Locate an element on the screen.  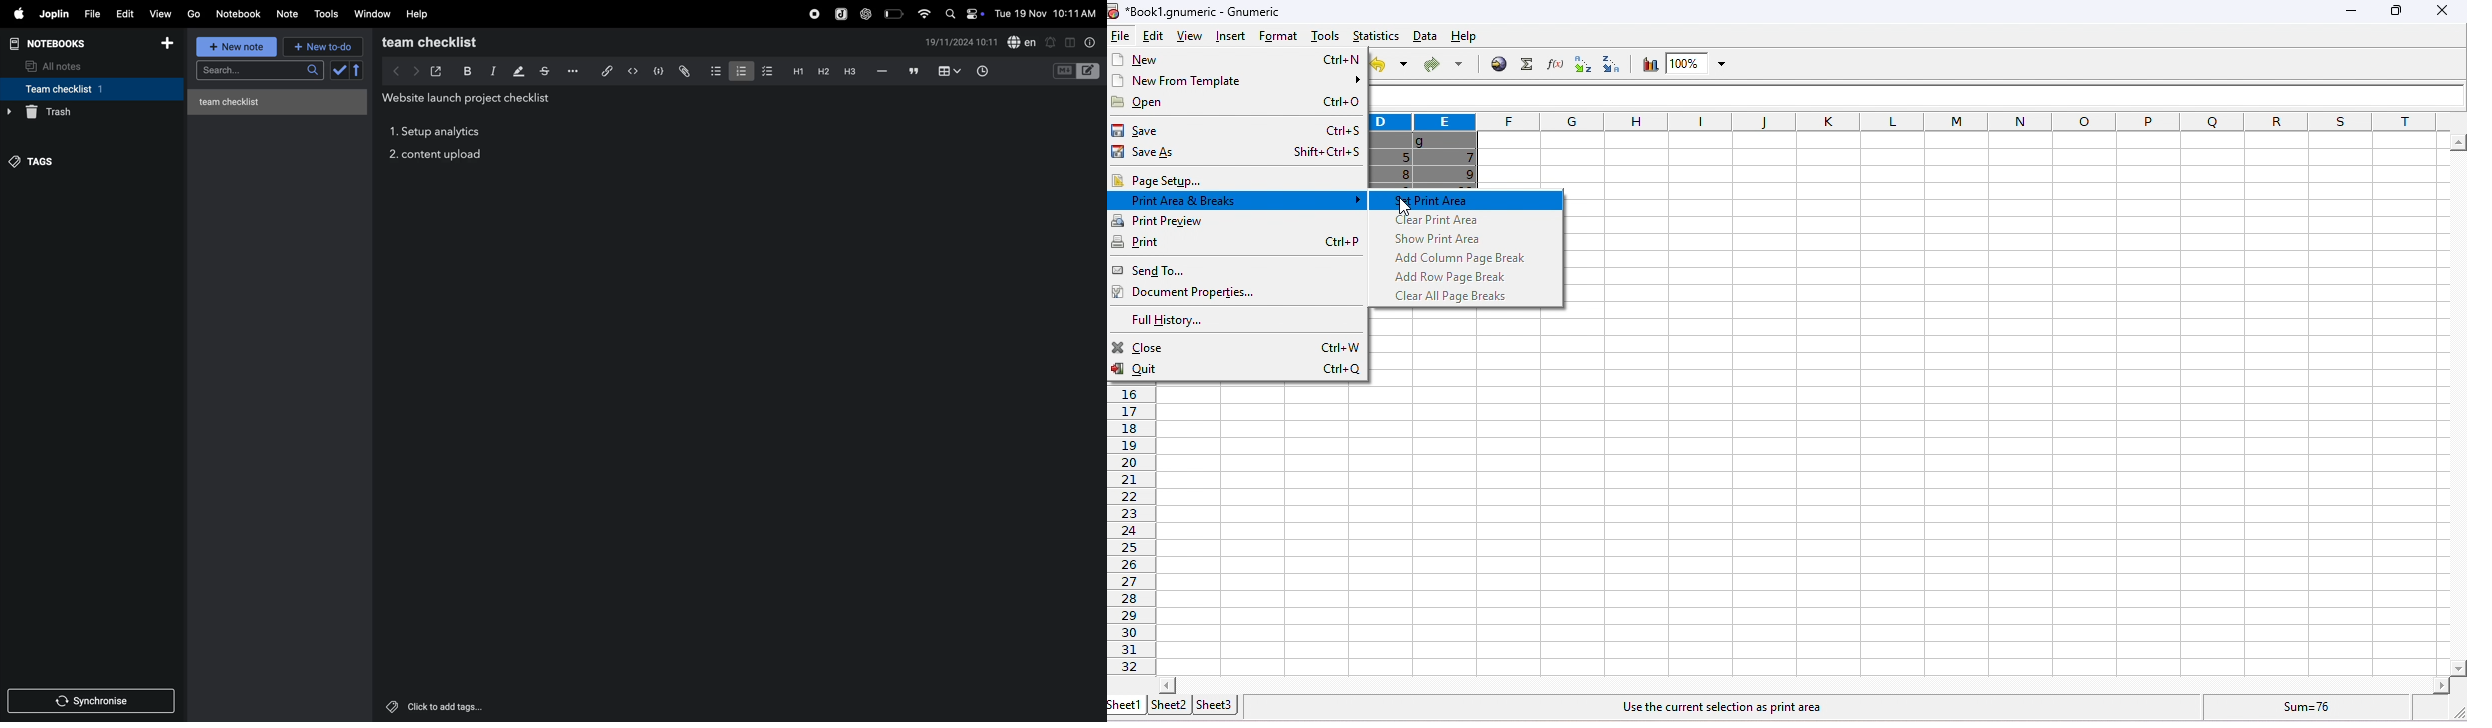
edit is located at coordinates (1150, 37).